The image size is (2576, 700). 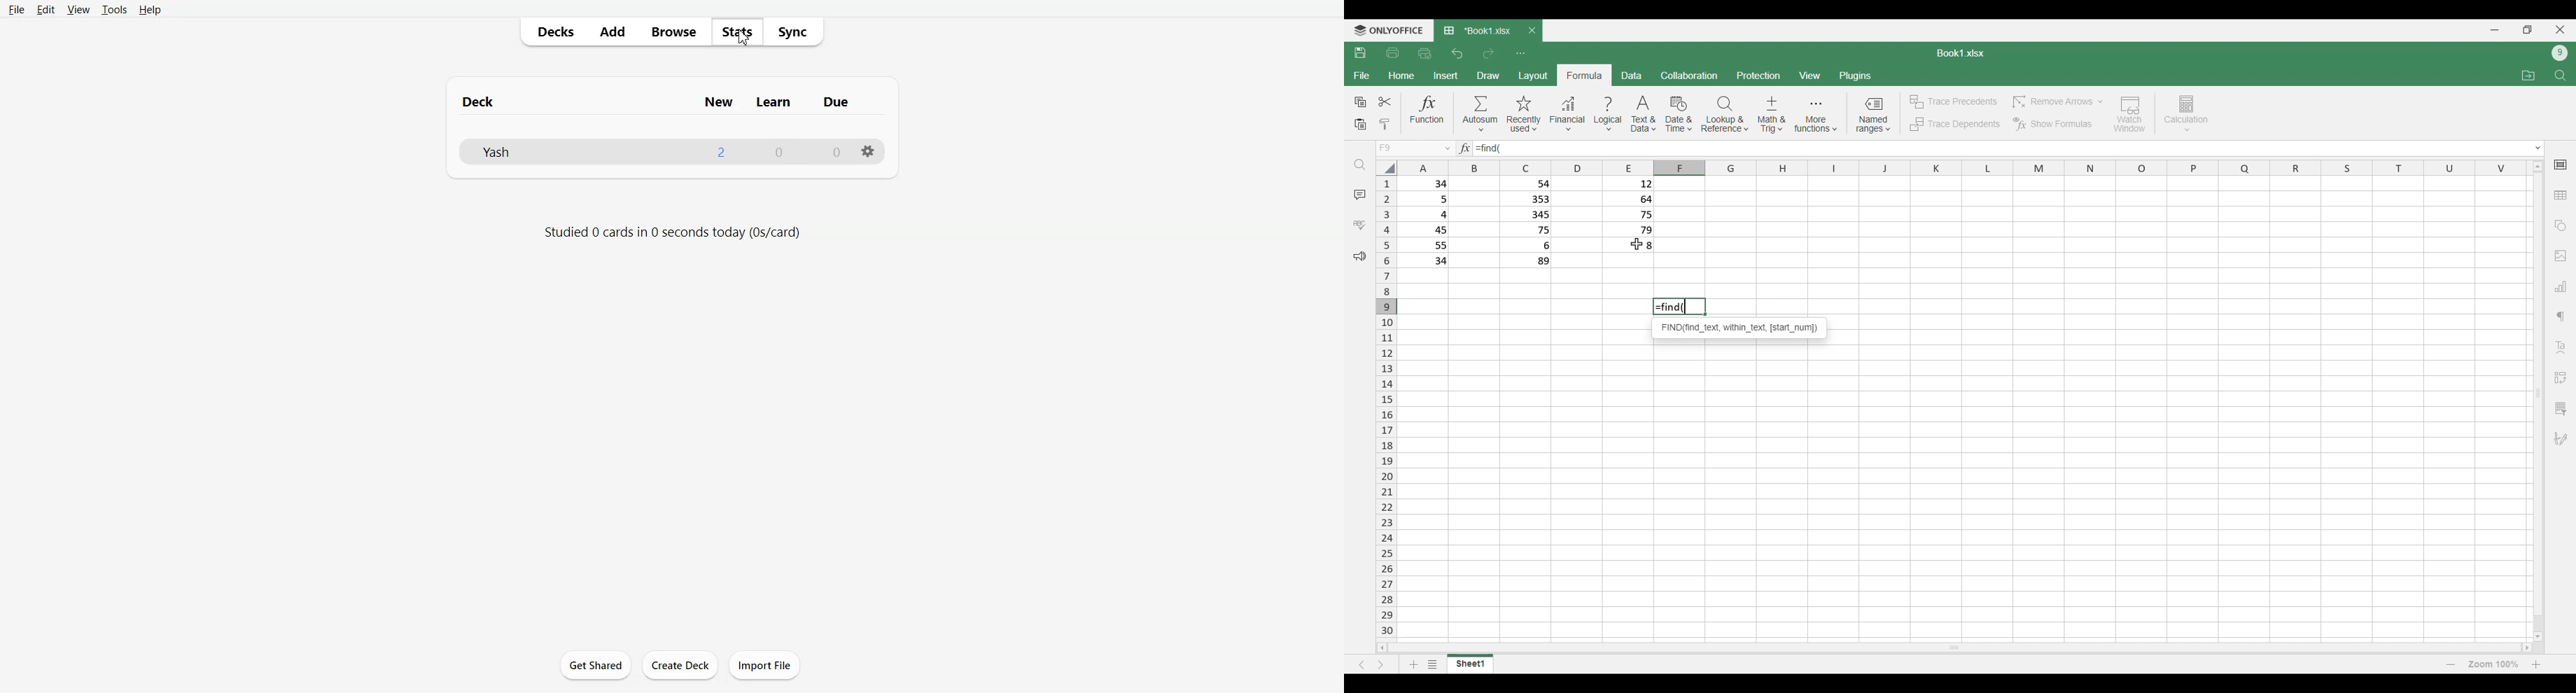 I want to click on 0, so click(x=832, y=151).